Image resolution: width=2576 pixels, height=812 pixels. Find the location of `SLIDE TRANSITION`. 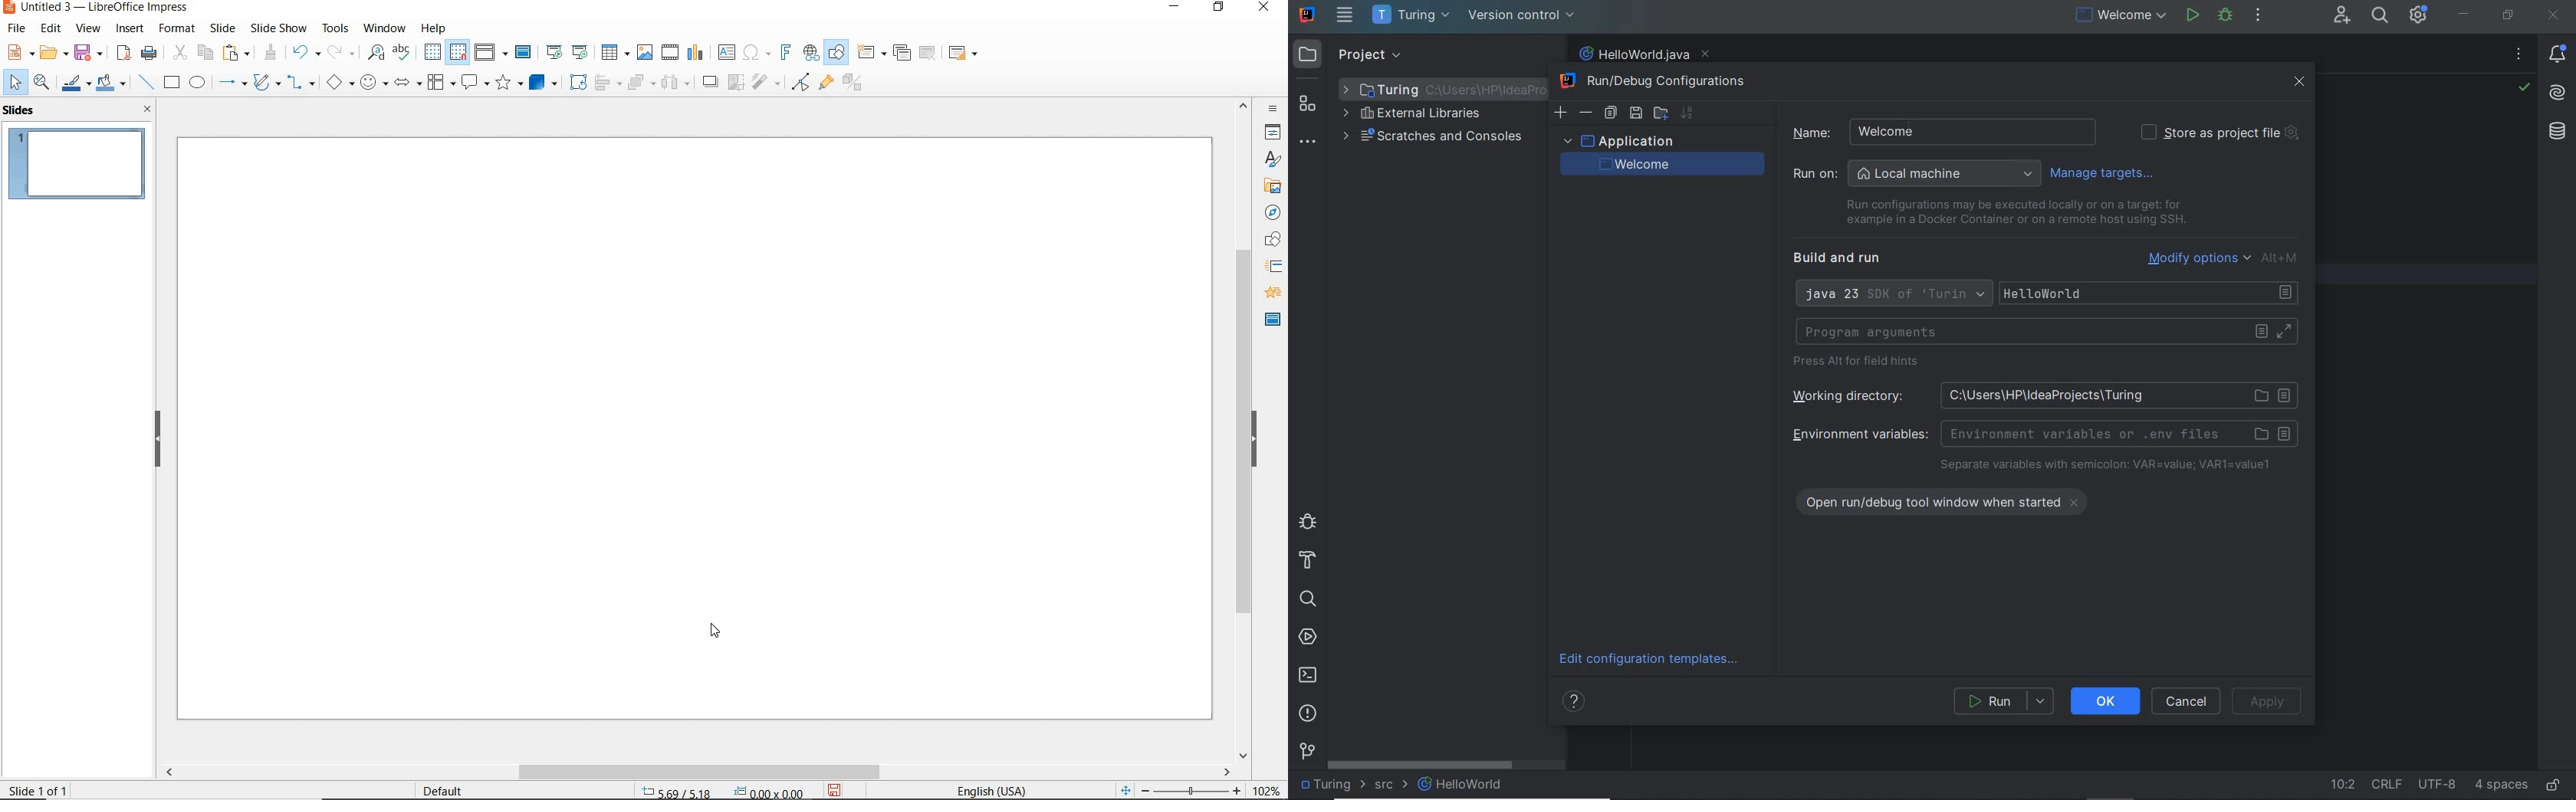

SLIDE TRANSITION is located at coordinates (1270, 267).